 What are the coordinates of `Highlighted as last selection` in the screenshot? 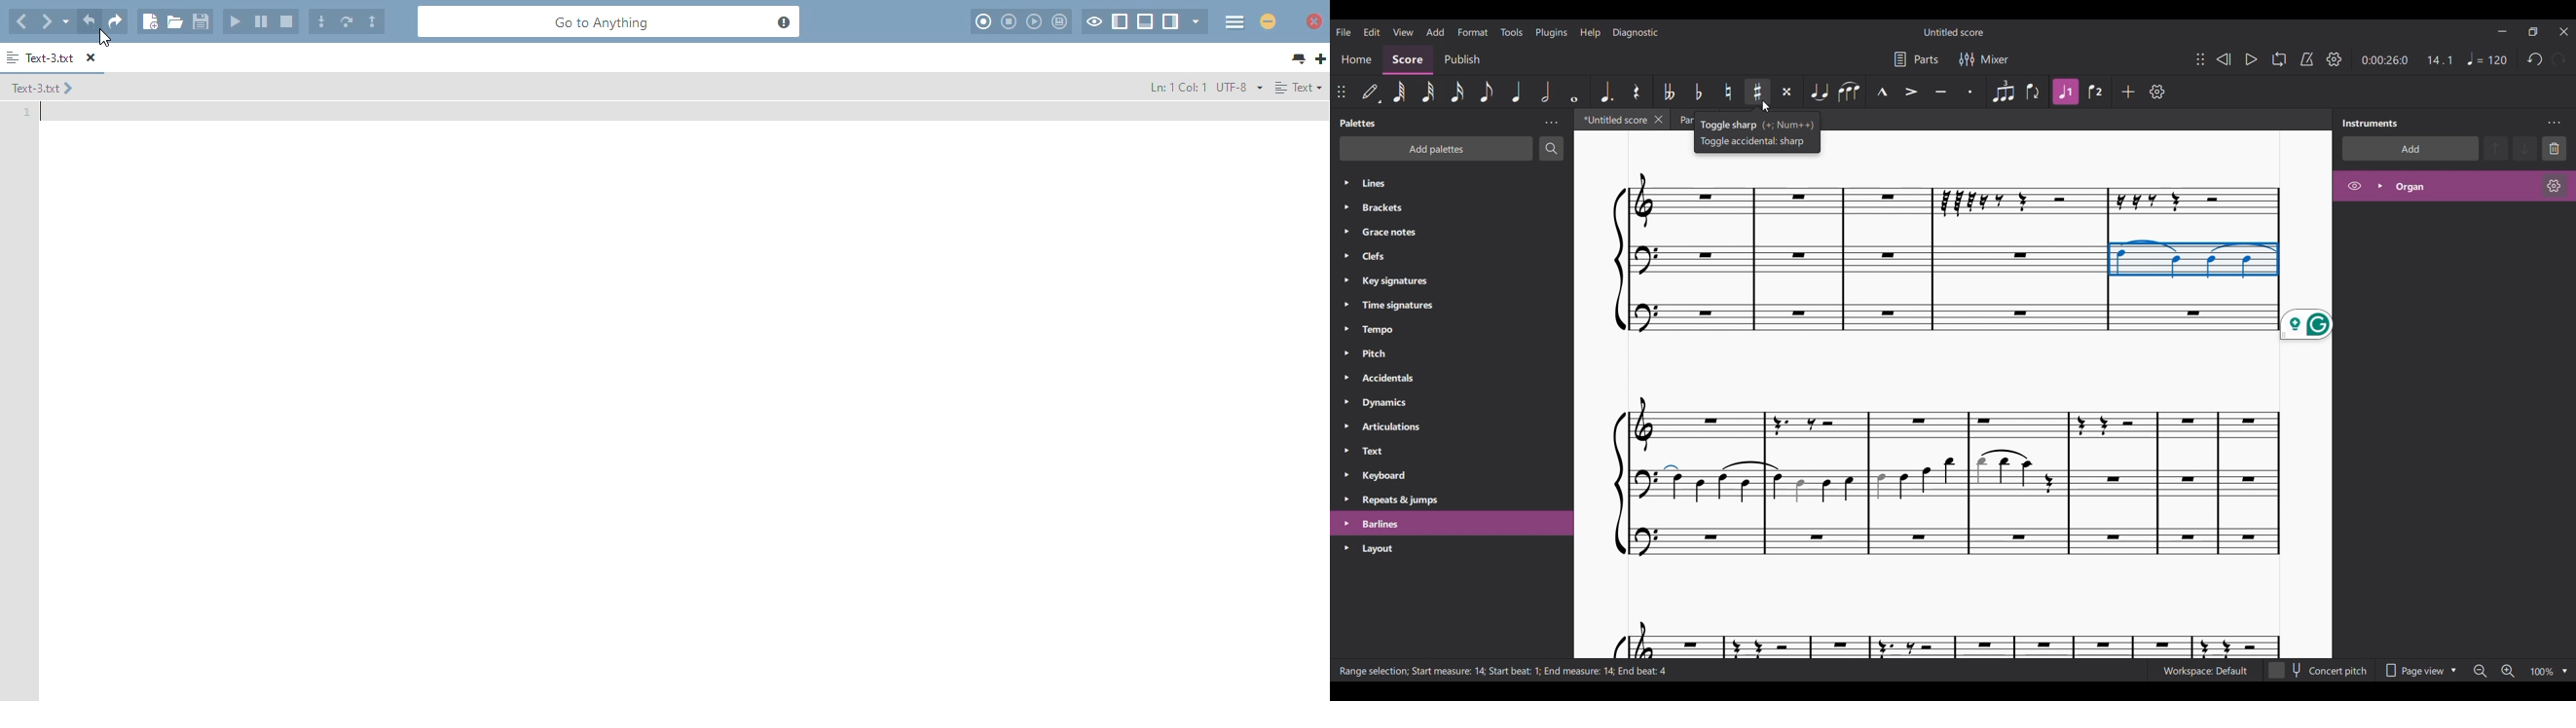 It's located at (1452, 523).